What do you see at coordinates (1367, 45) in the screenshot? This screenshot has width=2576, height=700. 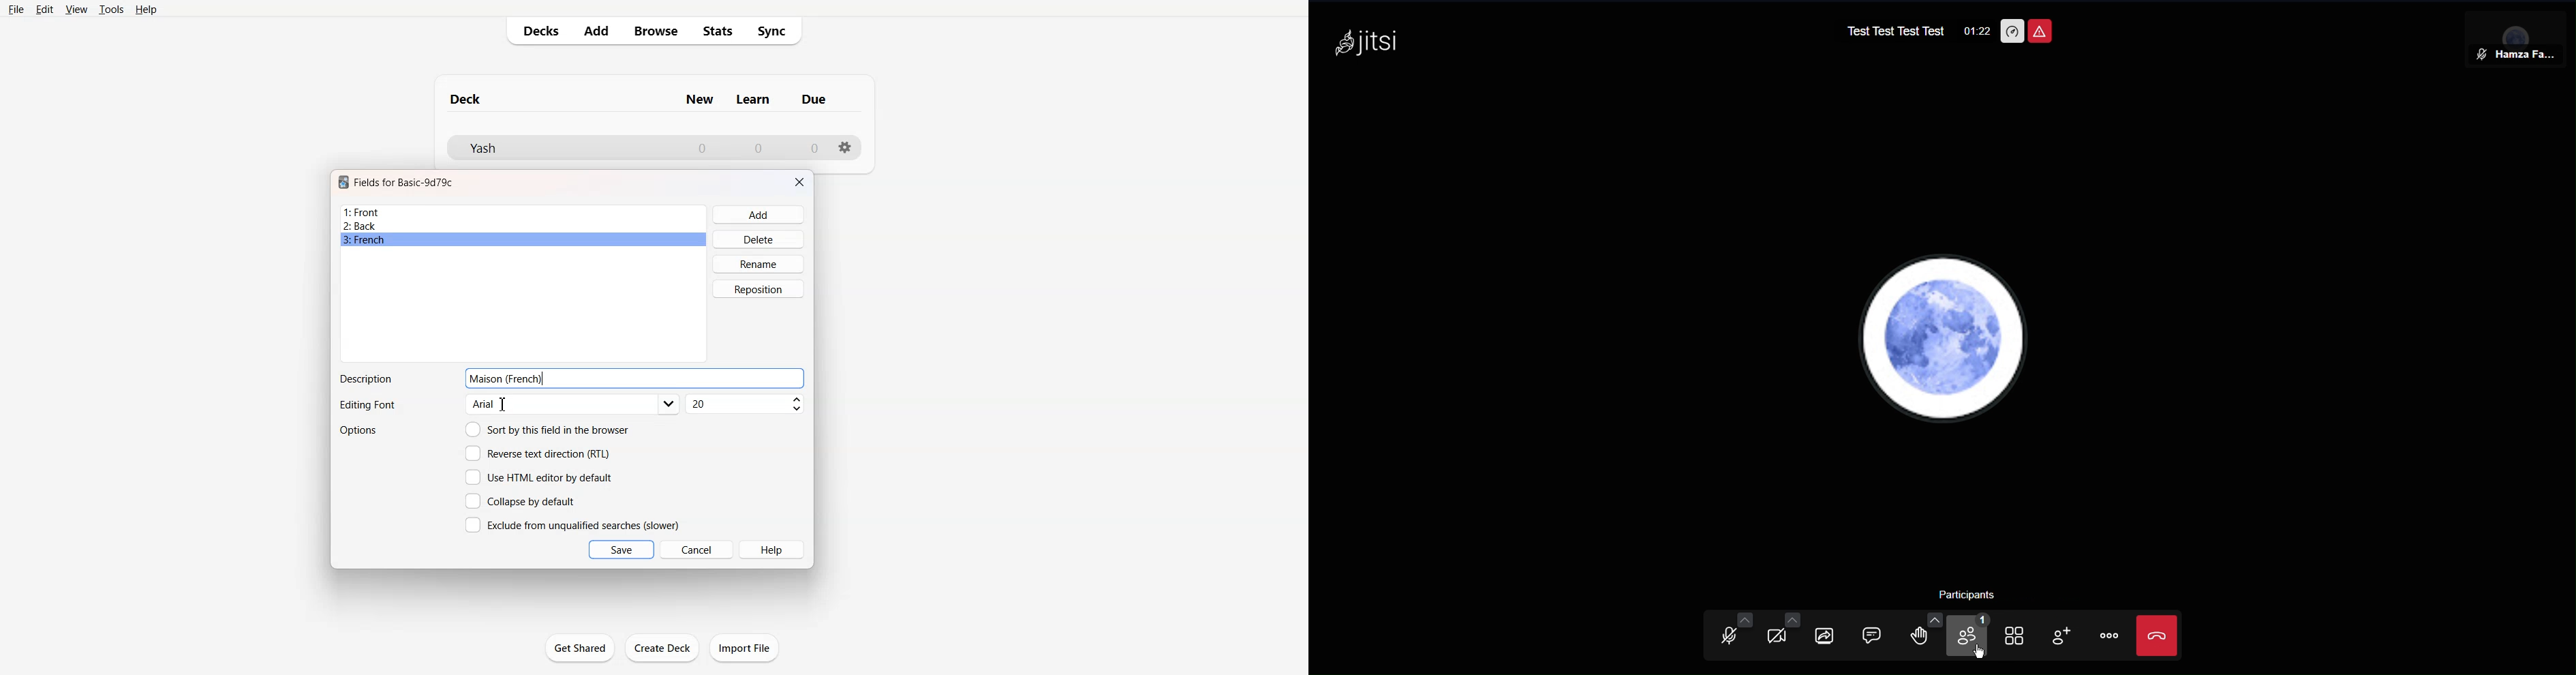 I see `Jitsi` at bounding box center [1367, 45].